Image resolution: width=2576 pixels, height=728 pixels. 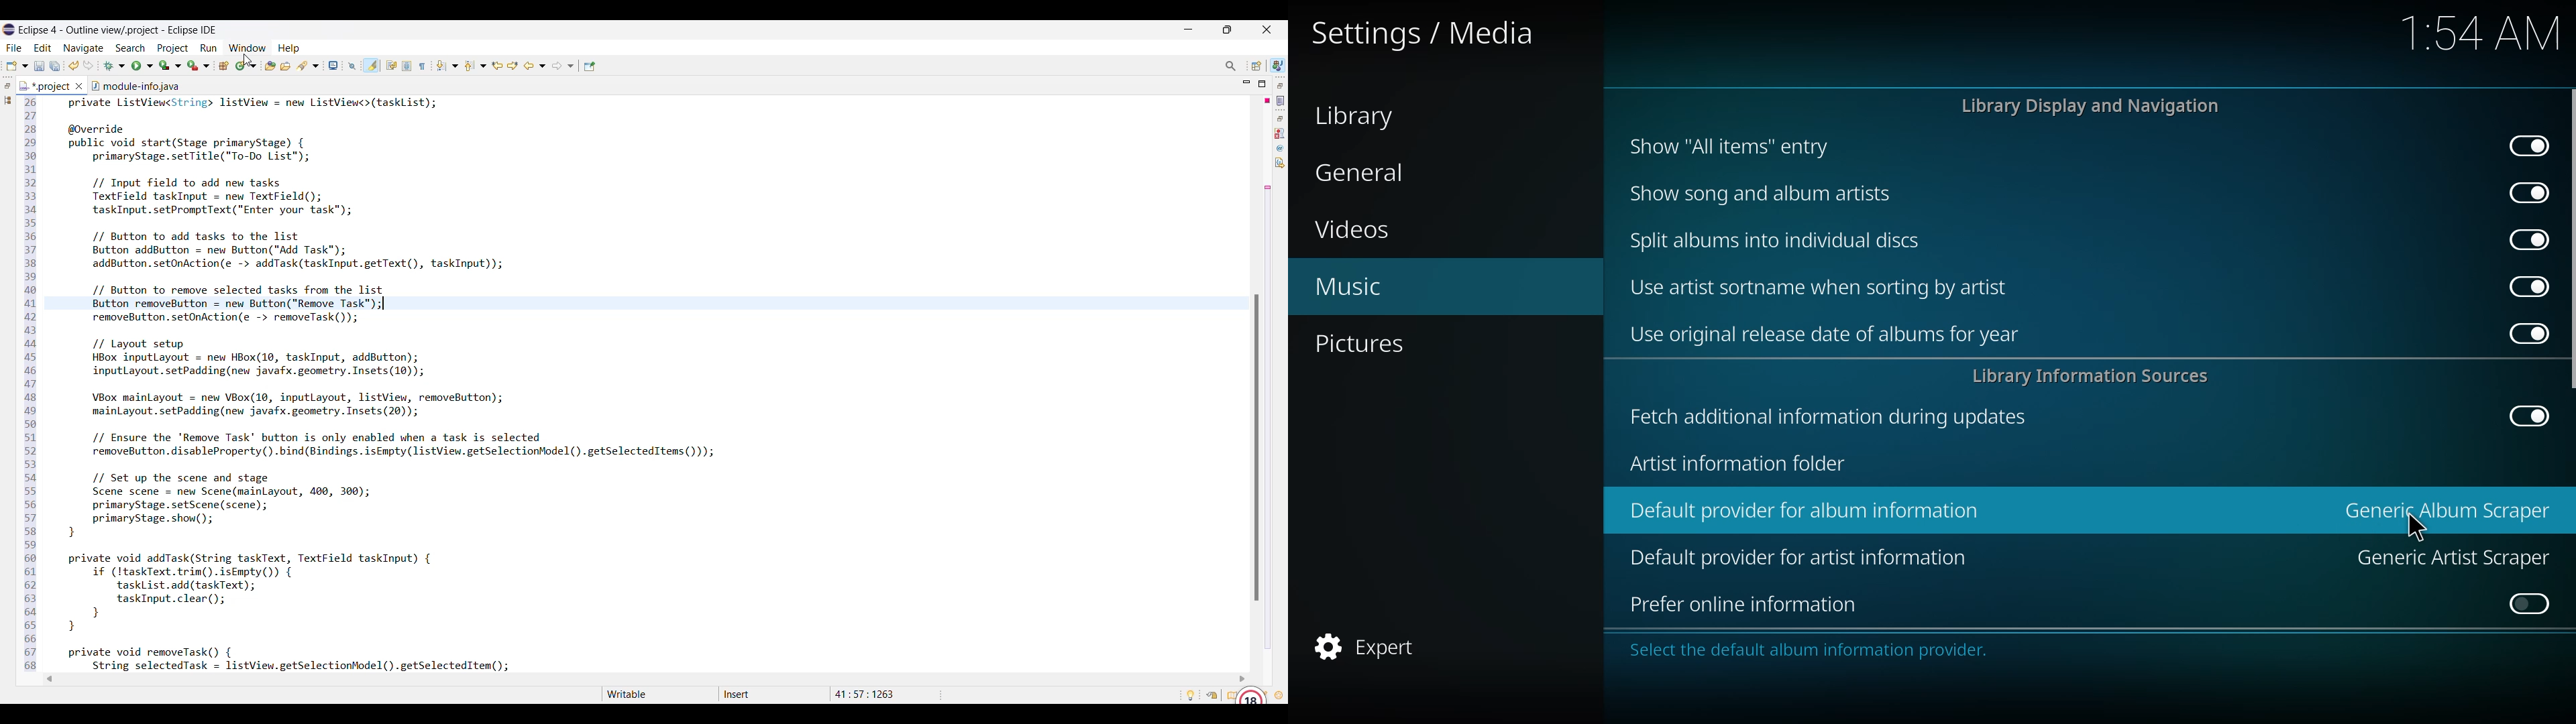 I want to click on enabled, so click(x=2520, y=334).